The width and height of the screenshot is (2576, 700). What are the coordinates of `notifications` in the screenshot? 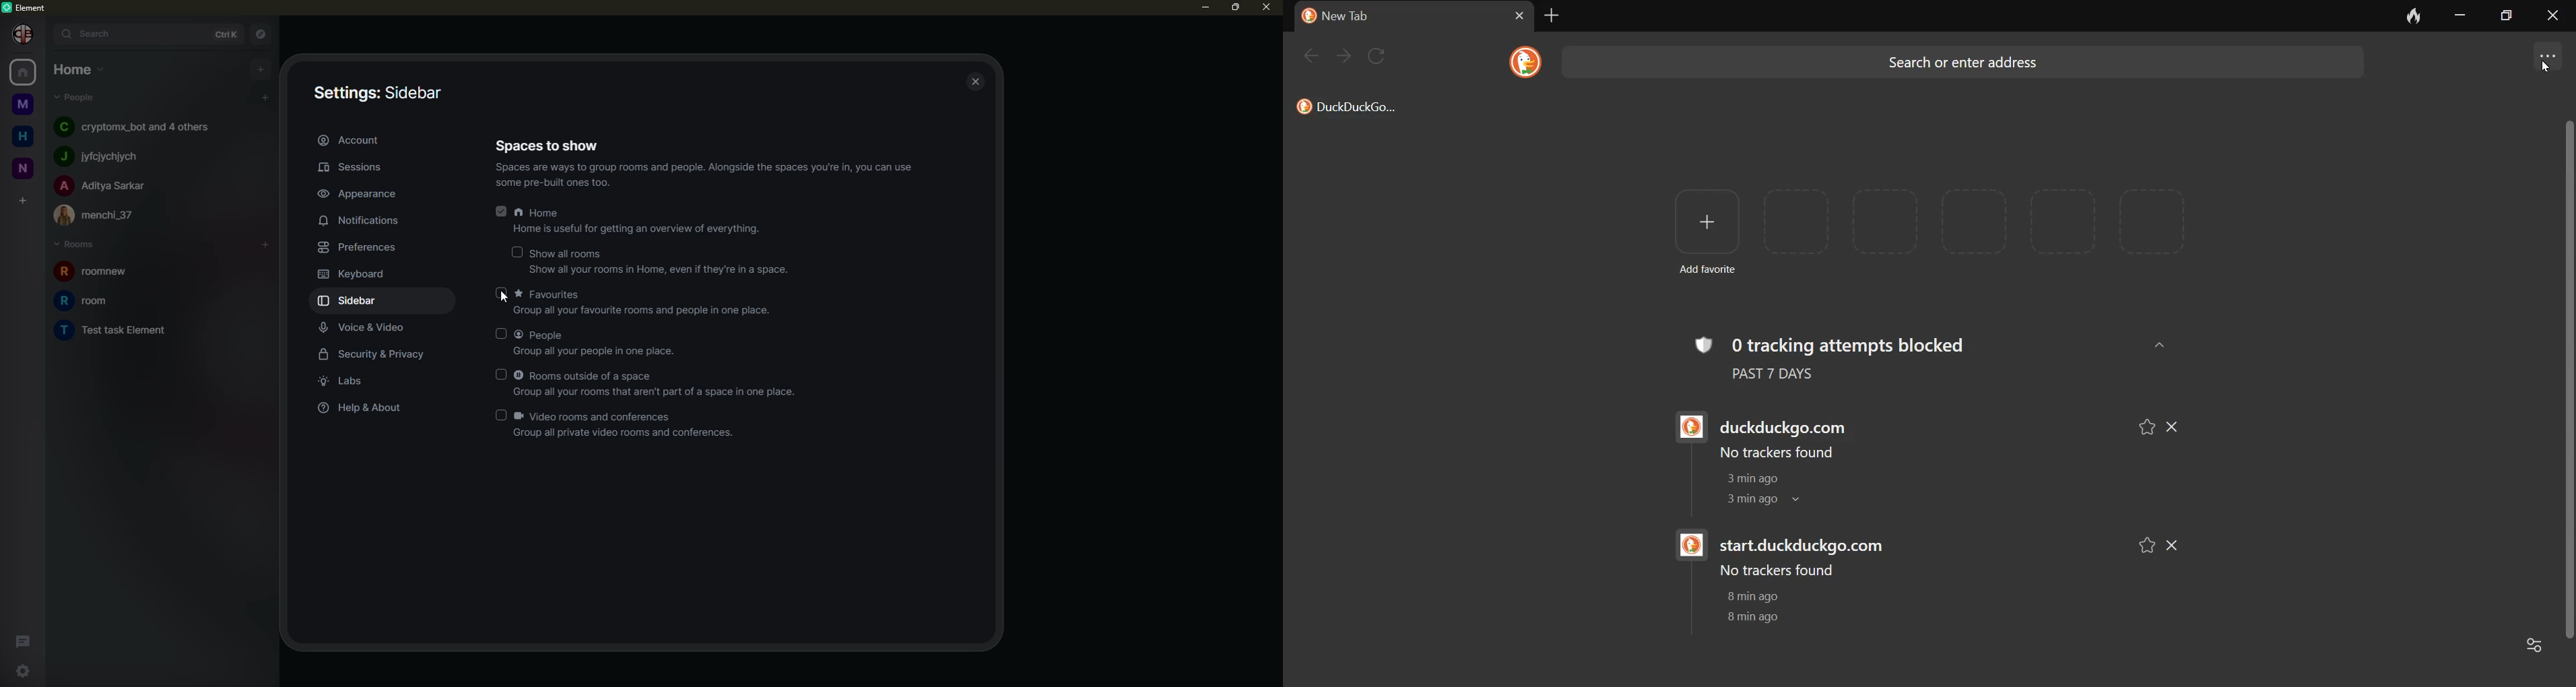 It's located at (365, 221).